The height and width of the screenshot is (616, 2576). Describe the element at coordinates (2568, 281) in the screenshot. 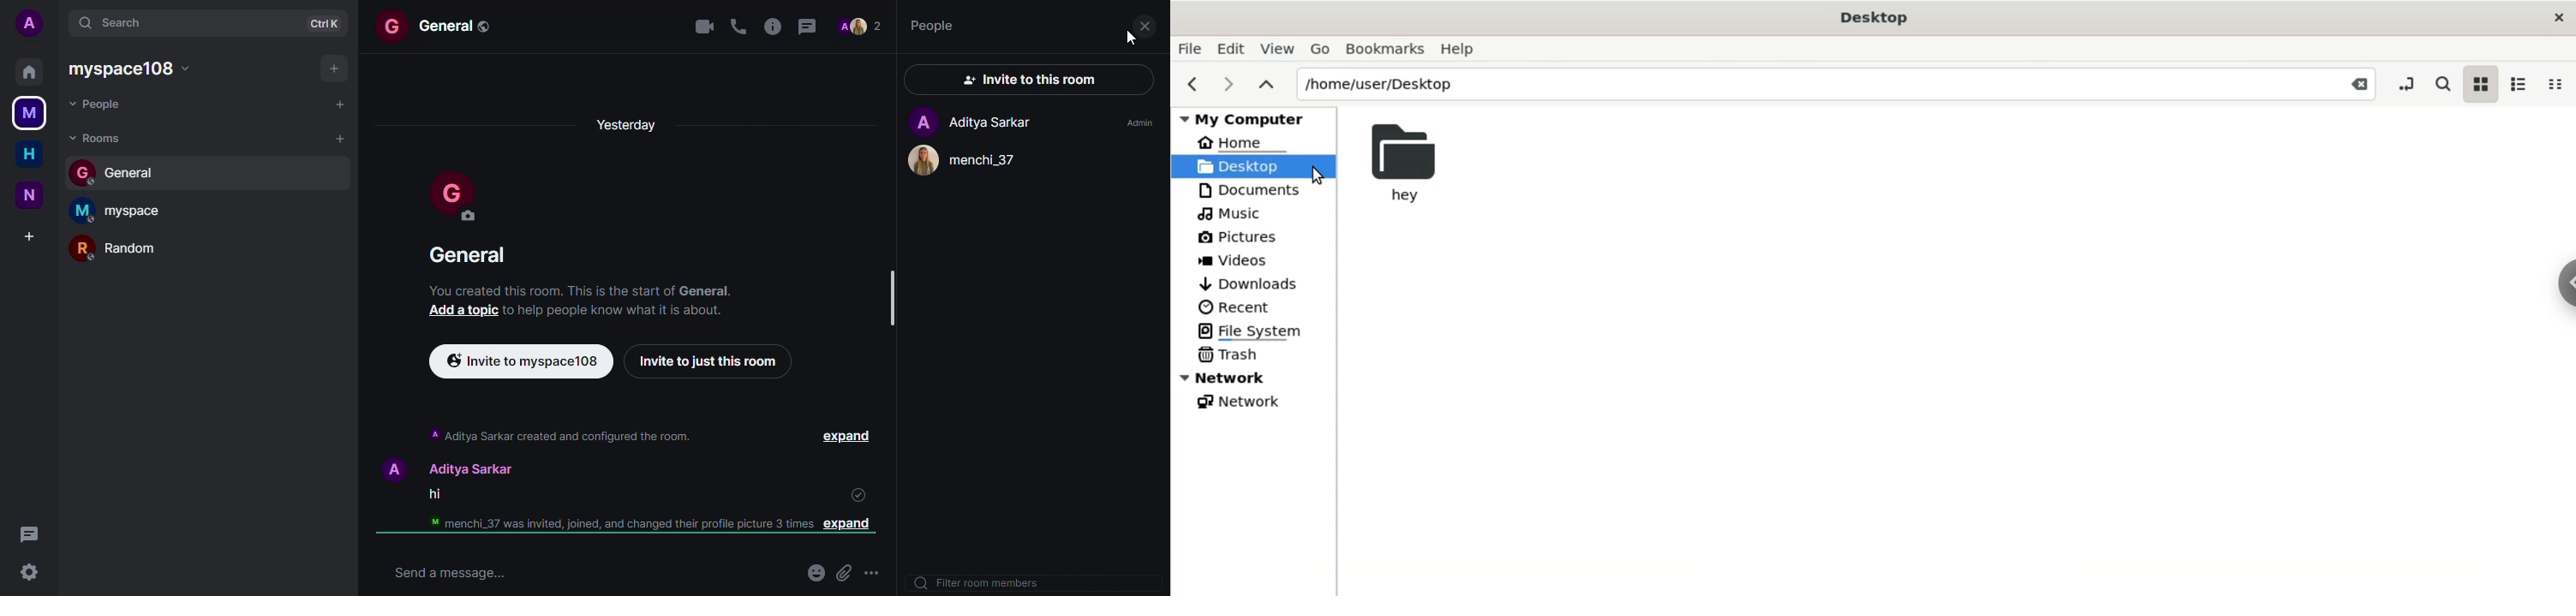

I see `sidebar` at that location.